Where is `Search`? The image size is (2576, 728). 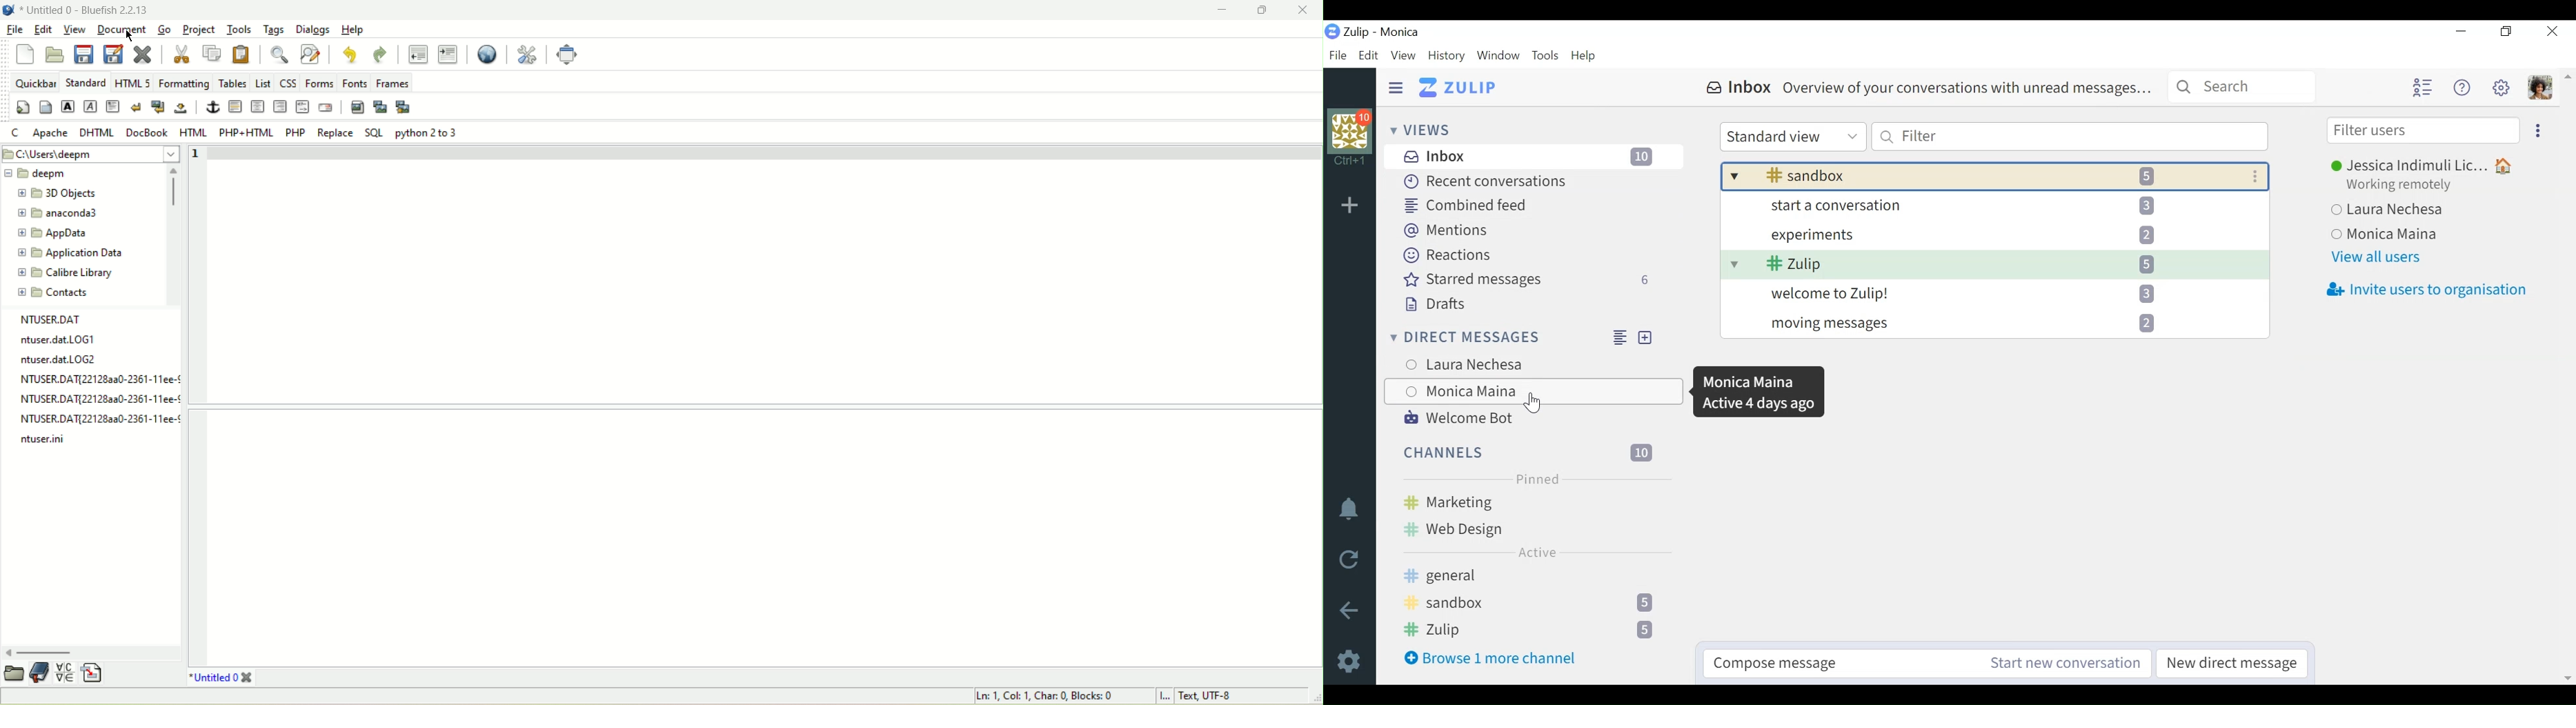 Search is located at coordinates (2242, 88).